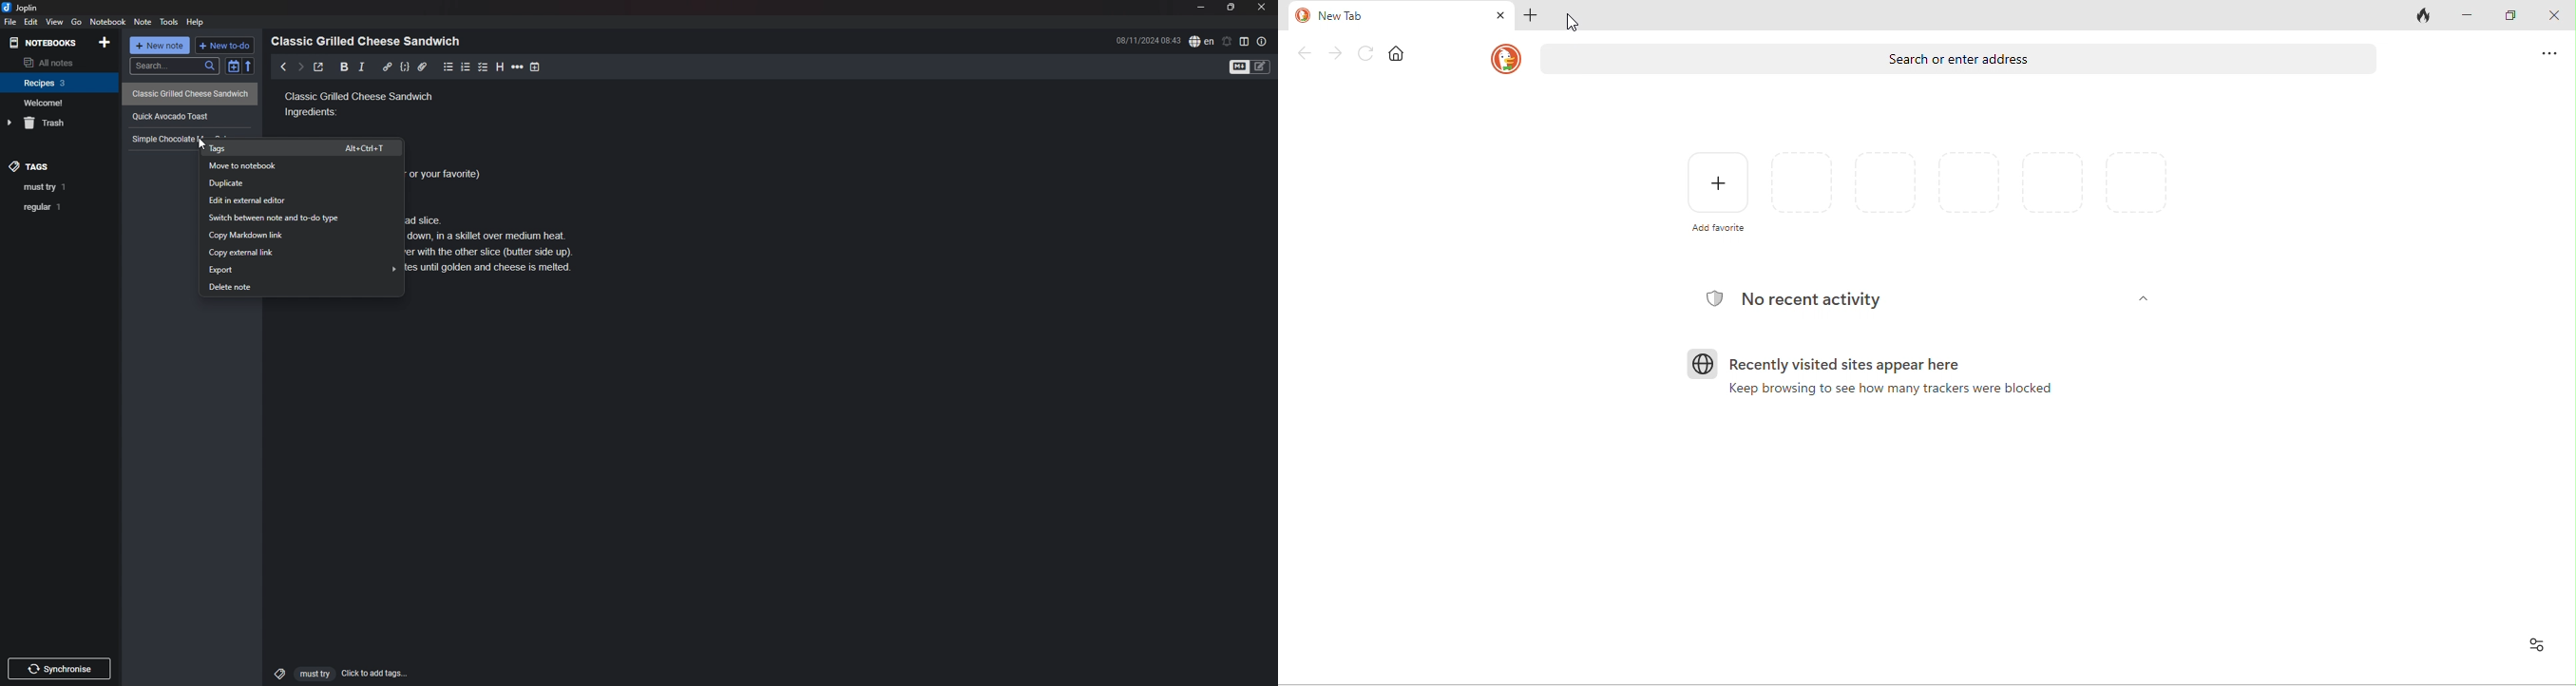 The height and width of the screenshot is (700, 2576). Describe the element at coordinates (1263, 41) in the screenshot. I see `note properties` at that location.